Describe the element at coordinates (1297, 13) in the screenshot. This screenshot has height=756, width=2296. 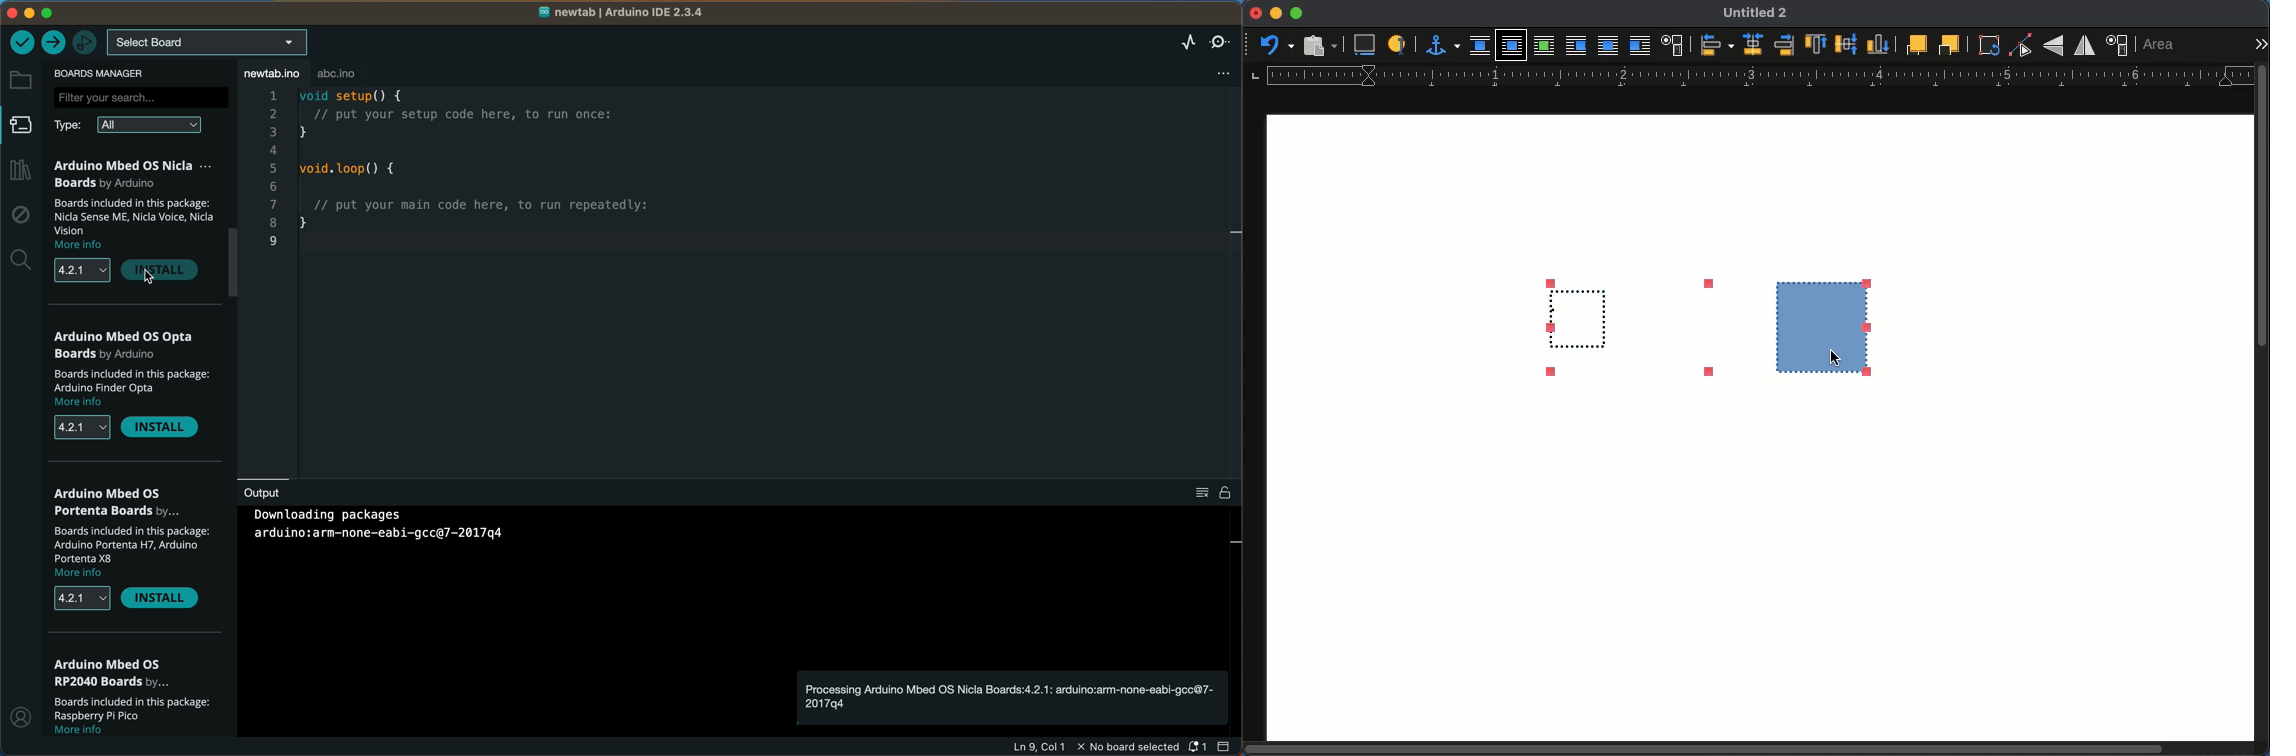
I see `maximize` at that location.